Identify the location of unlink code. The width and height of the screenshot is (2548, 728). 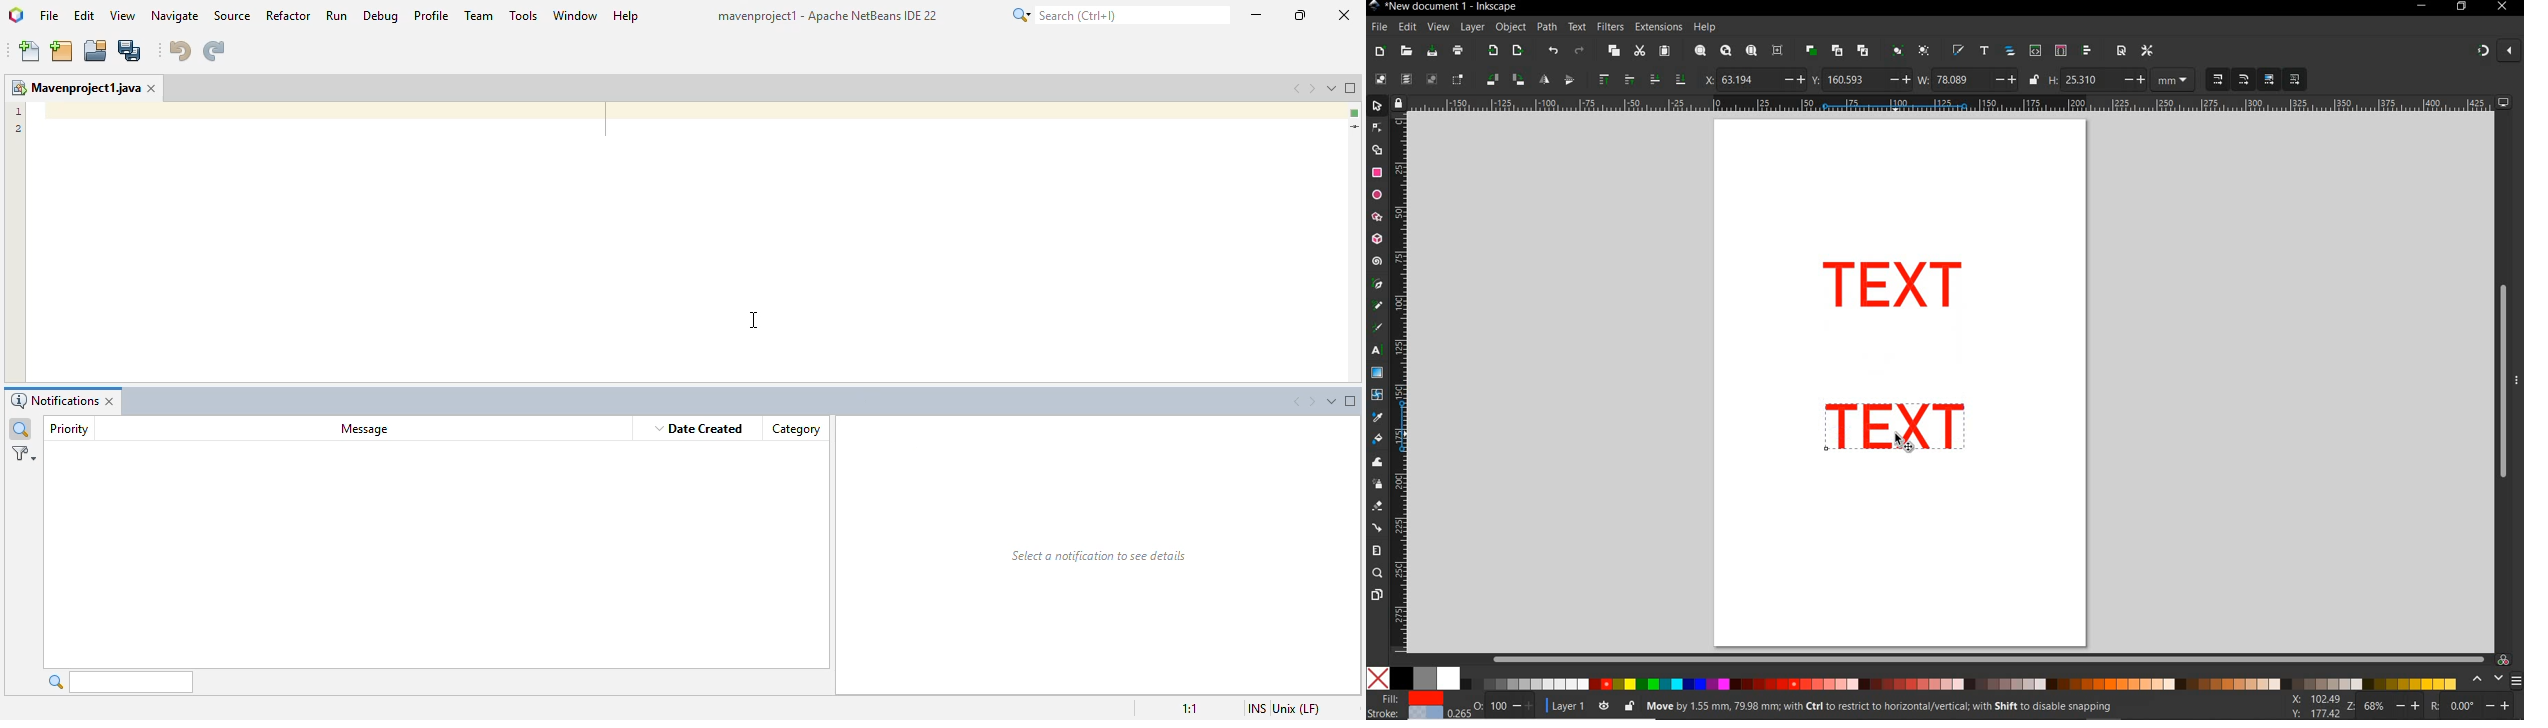
(1860, 50).